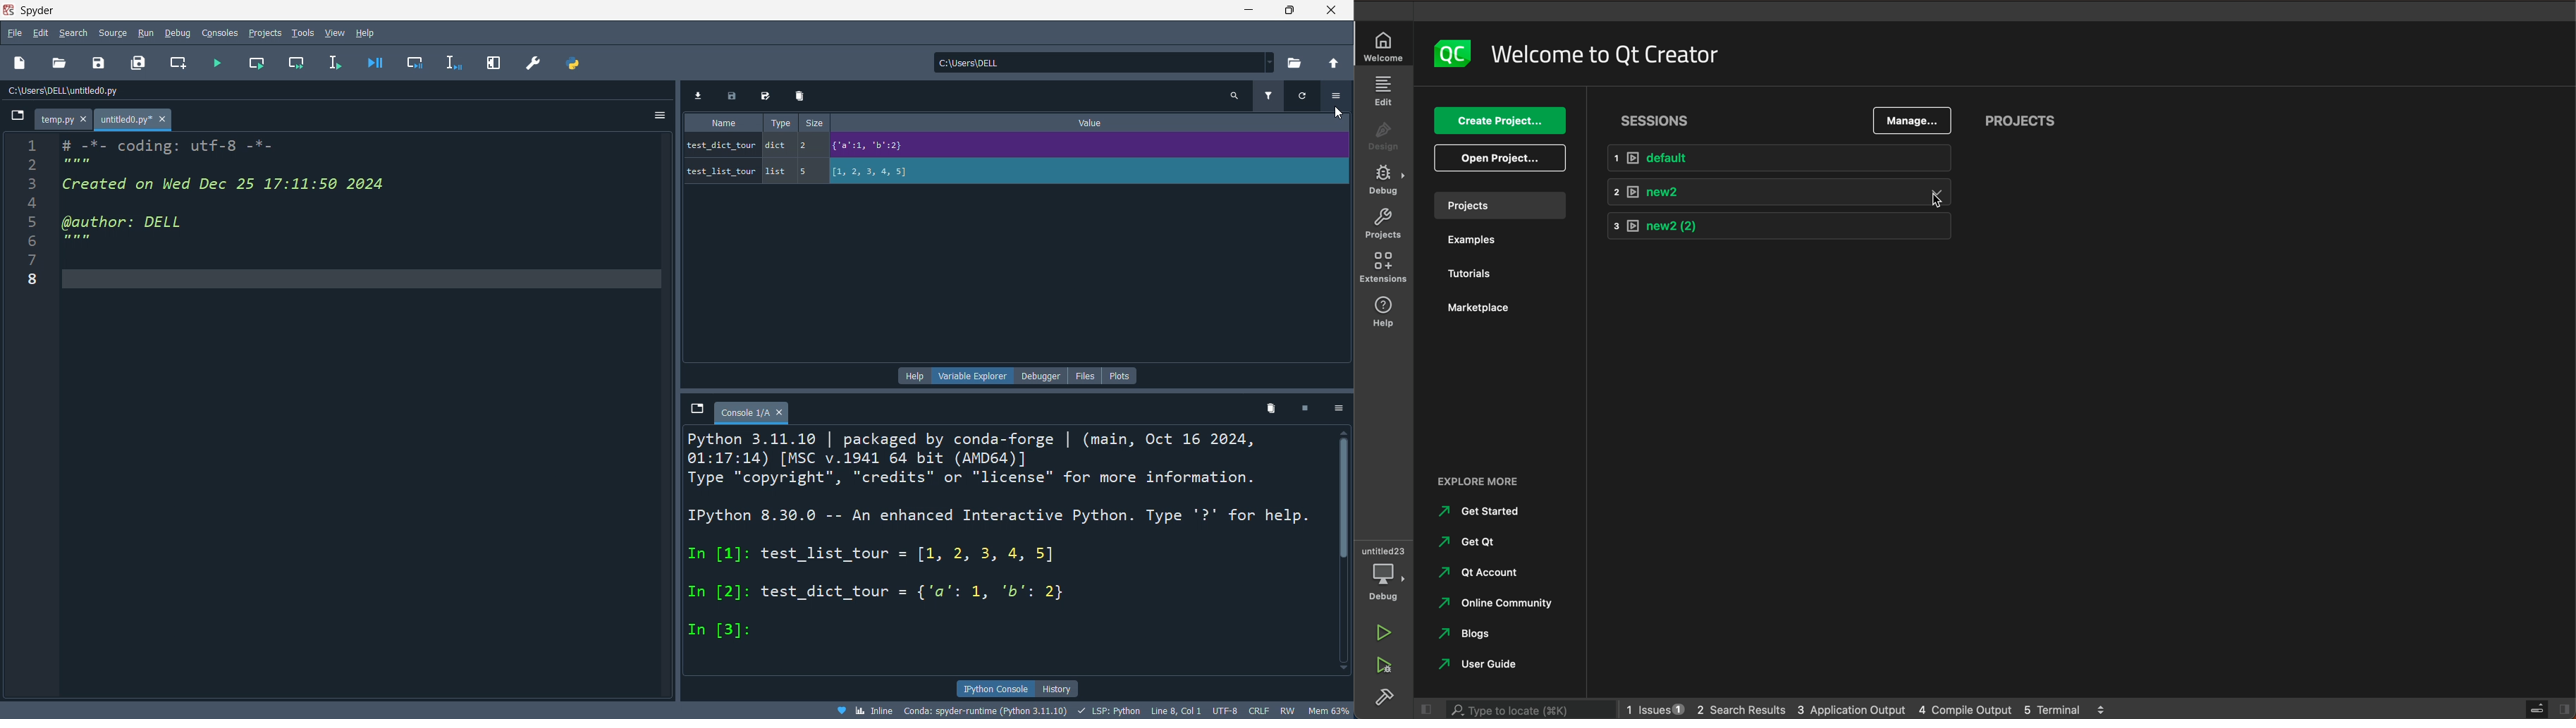 This screenshot has height=728, width=2576. I want to click on line number, so click(37, 415).